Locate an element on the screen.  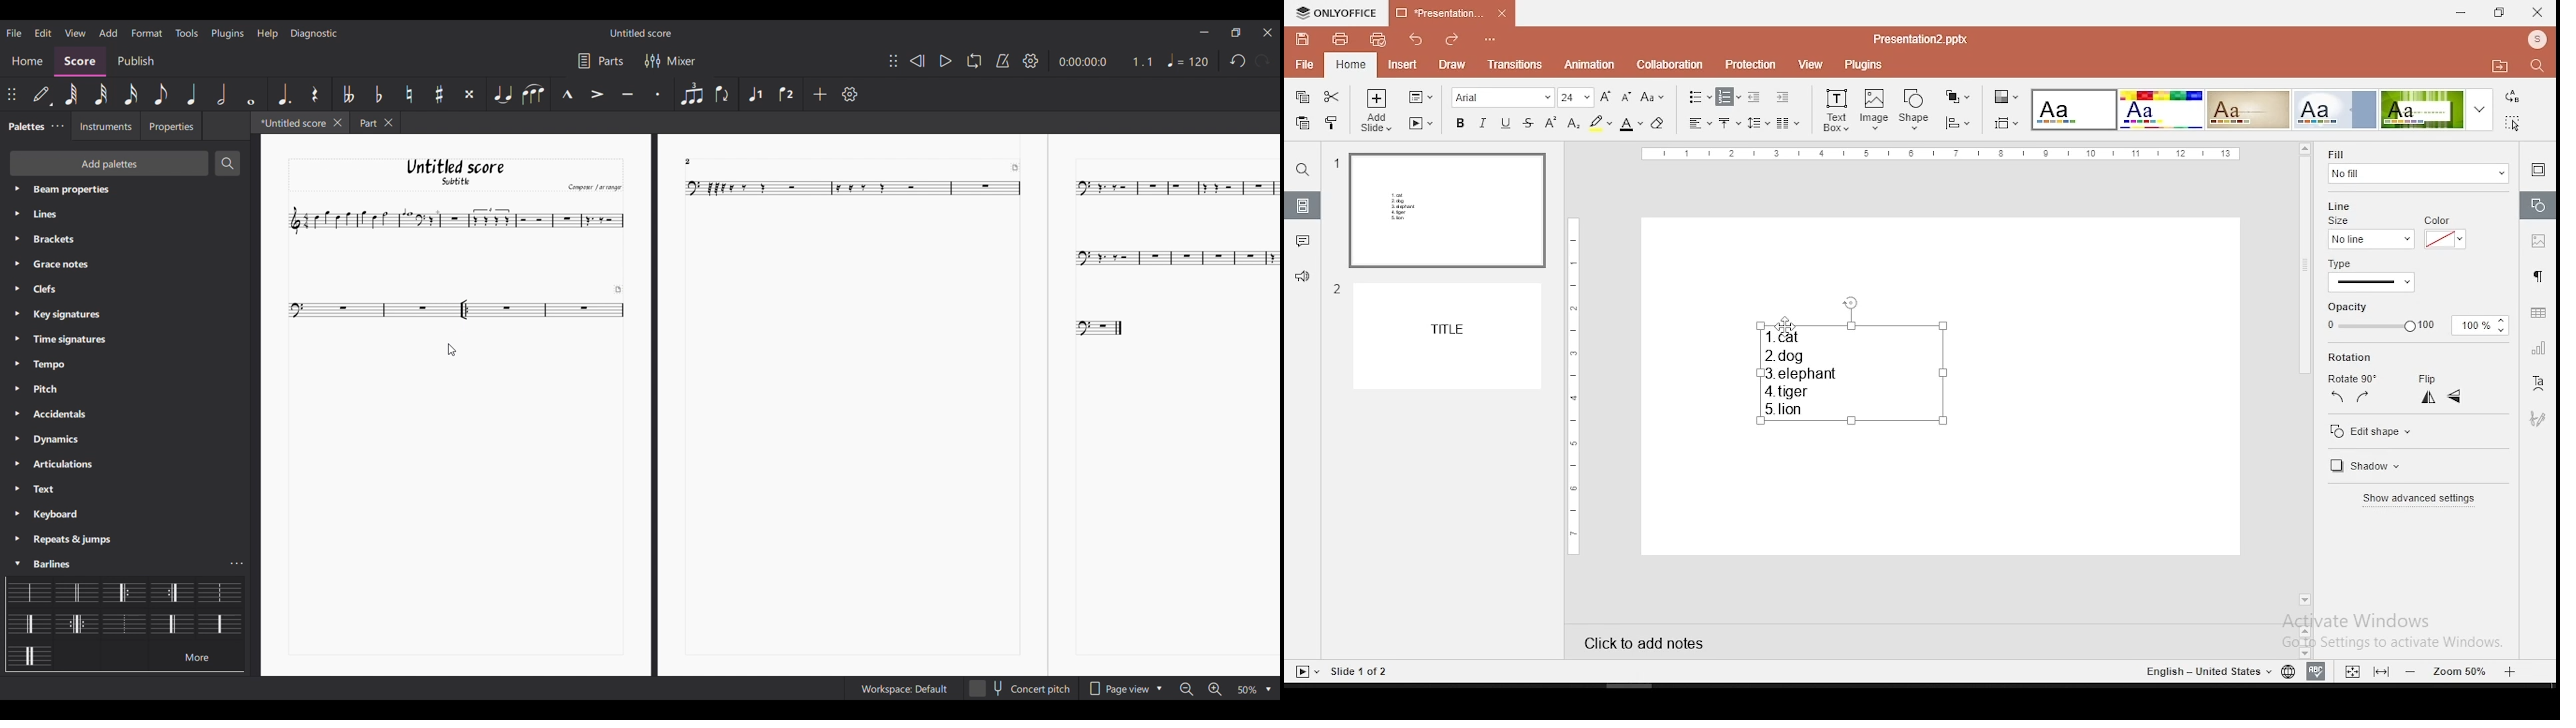
shadow is located at coordinates (2378, 467).